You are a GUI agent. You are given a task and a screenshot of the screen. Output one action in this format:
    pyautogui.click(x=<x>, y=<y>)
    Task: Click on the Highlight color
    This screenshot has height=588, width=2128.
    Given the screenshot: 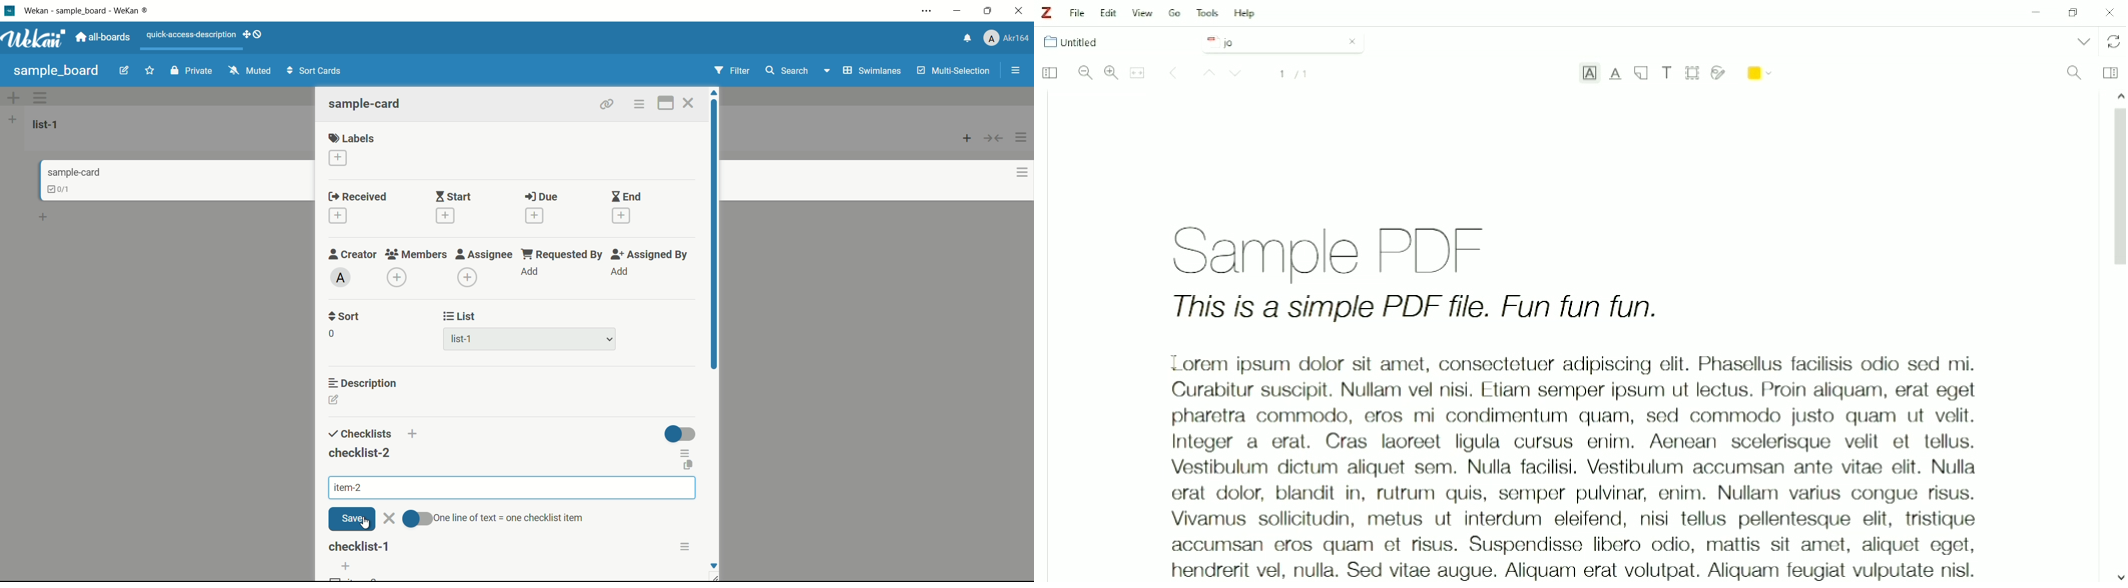 What is the action you would take?
    pyautogui.click(x=1761, y=71)
    